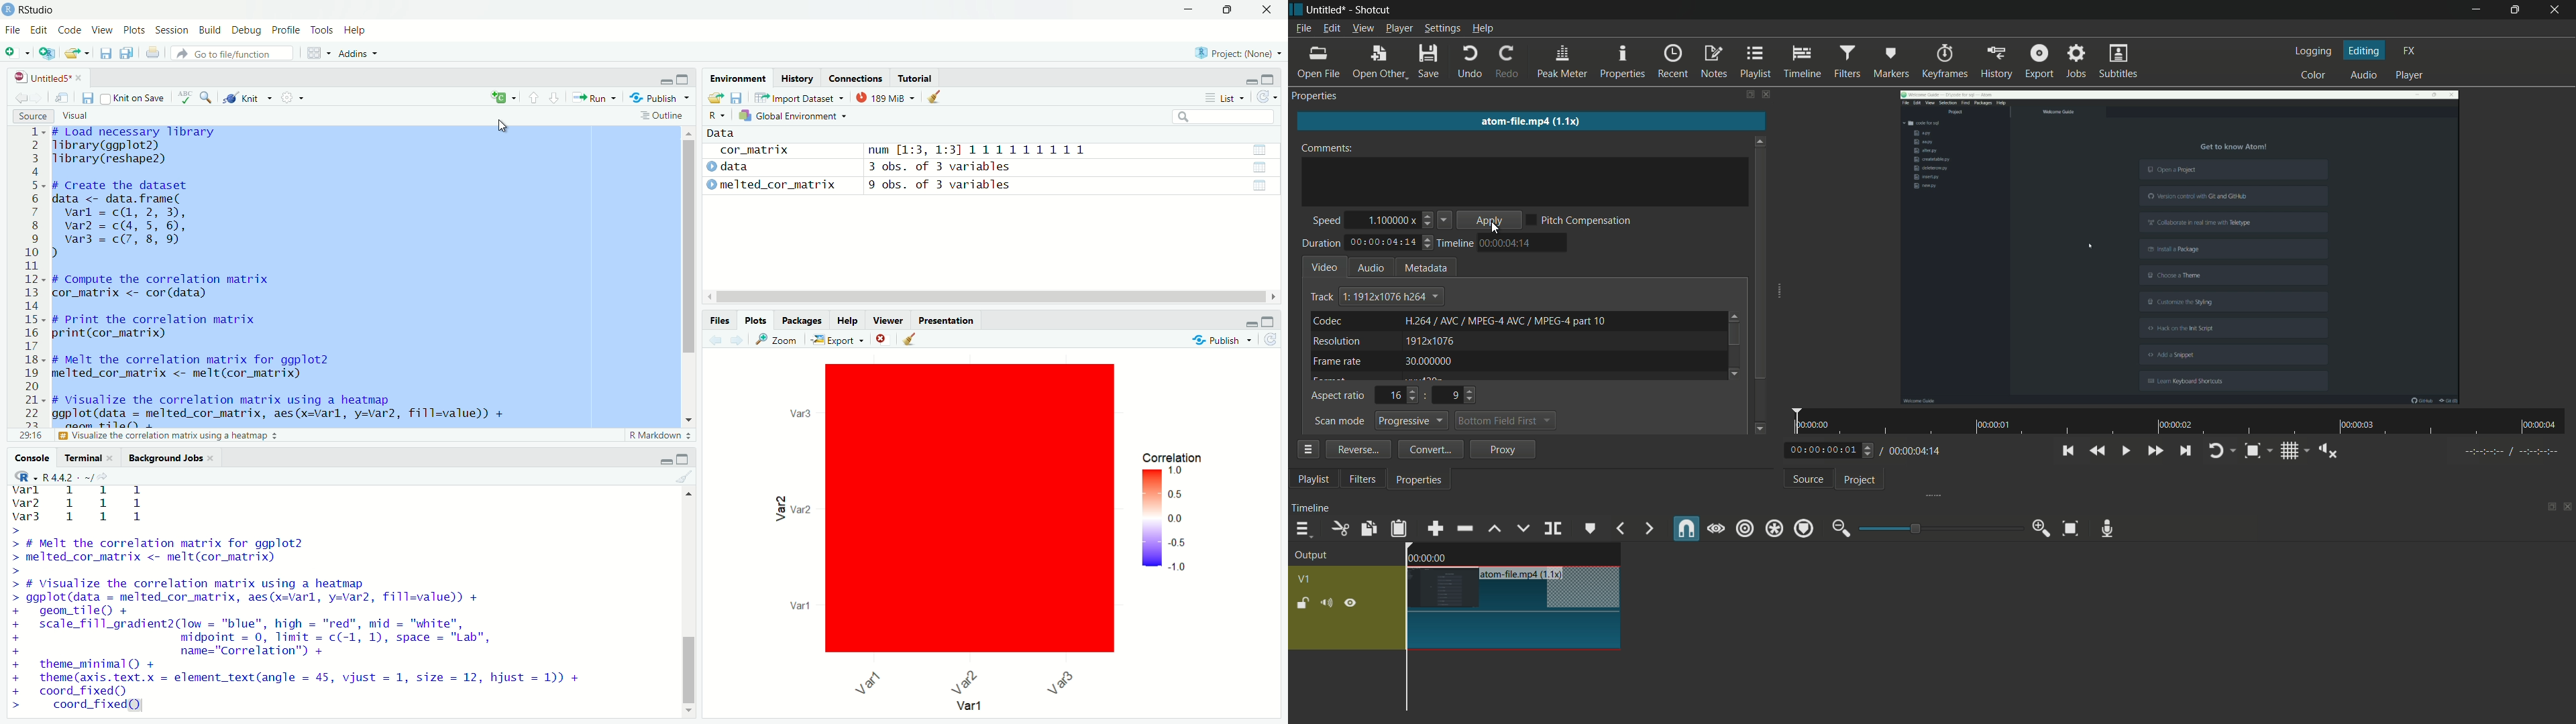 This screenshot has width=2576, height=728. Describe the element at coordinates (684, 78) in the screenshot. I see `maximize` at that location.